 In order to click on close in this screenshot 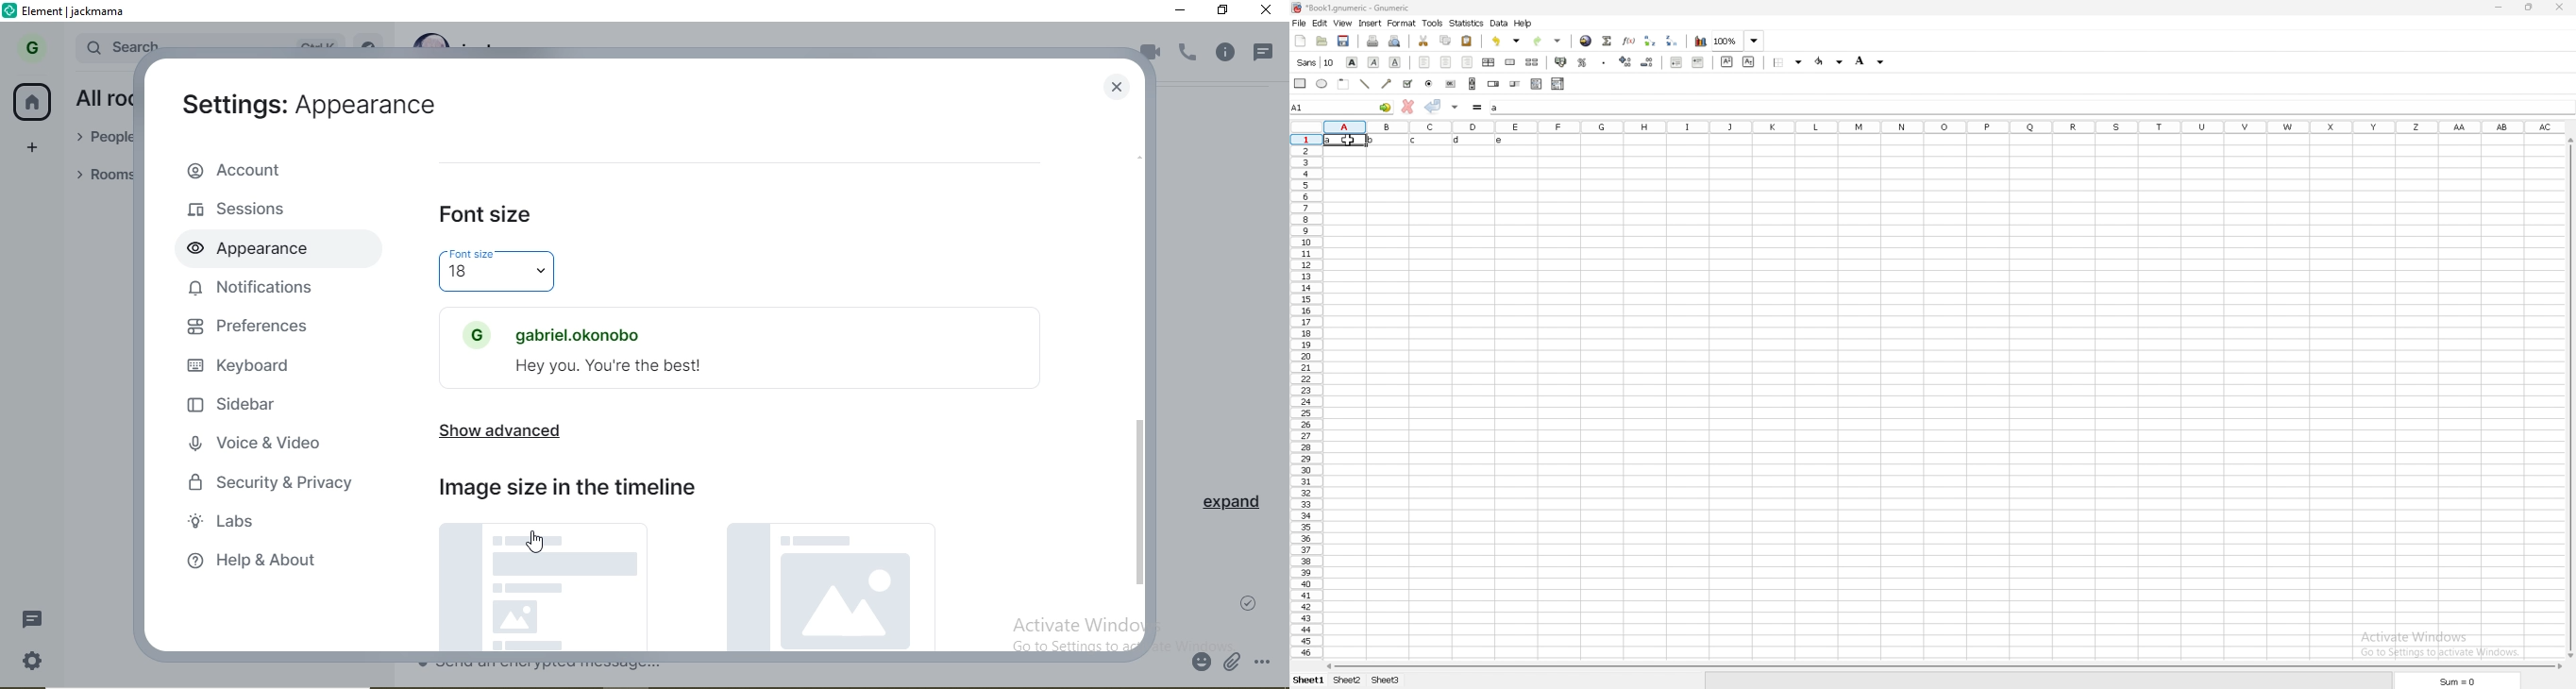, I will do `click(1118, 88)`.